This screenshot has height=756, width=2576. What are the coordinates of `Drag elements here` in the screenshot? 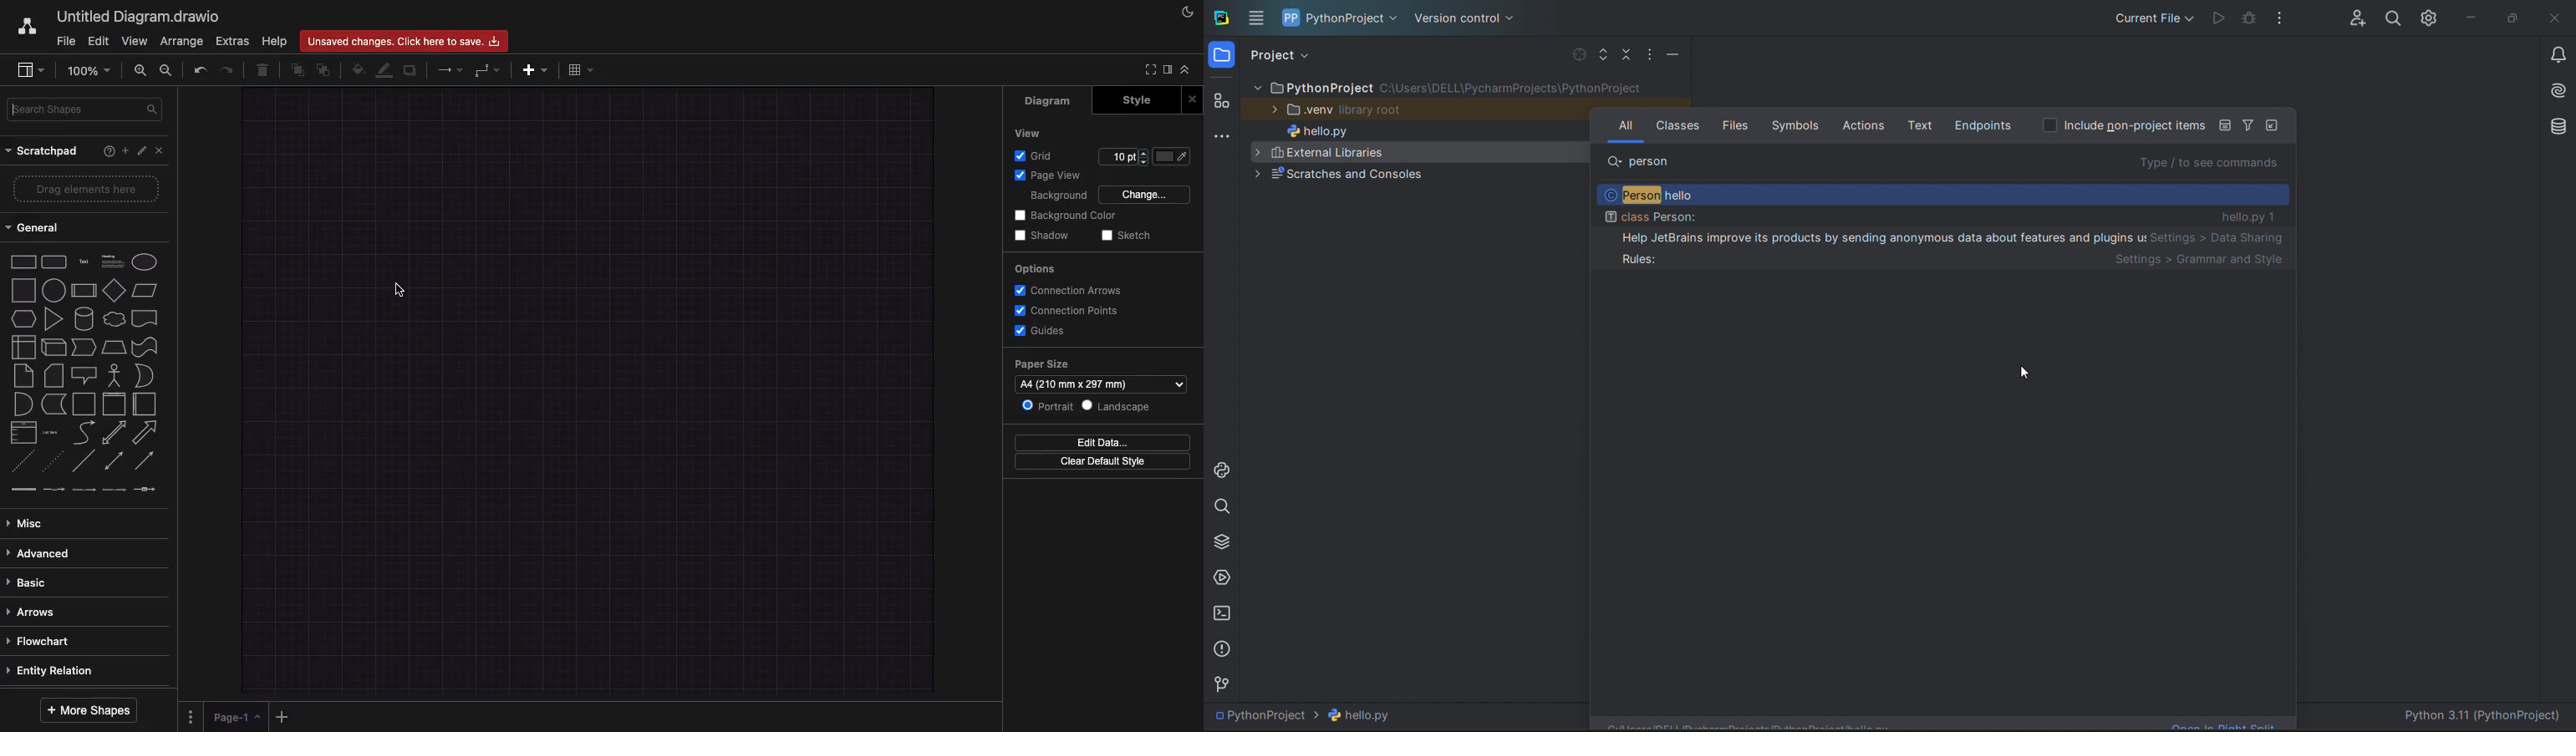 It's located at (85, 190).